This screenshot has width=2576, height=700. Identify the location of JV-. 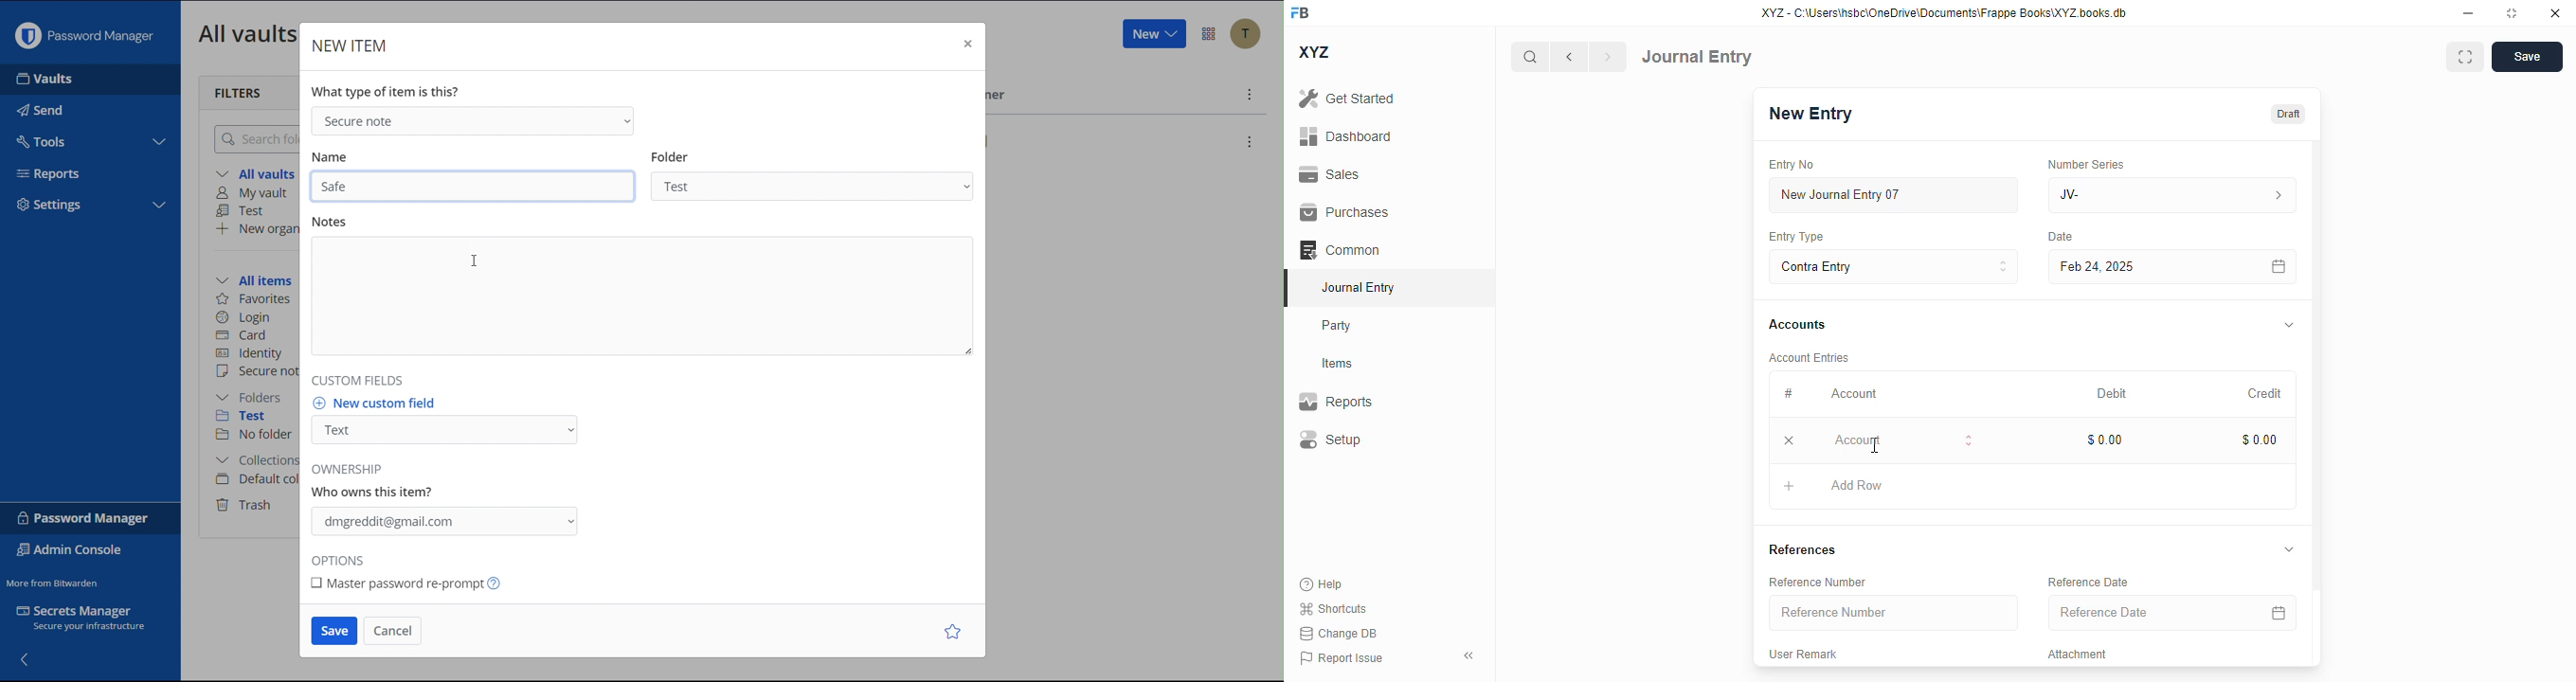
(2172, 195).